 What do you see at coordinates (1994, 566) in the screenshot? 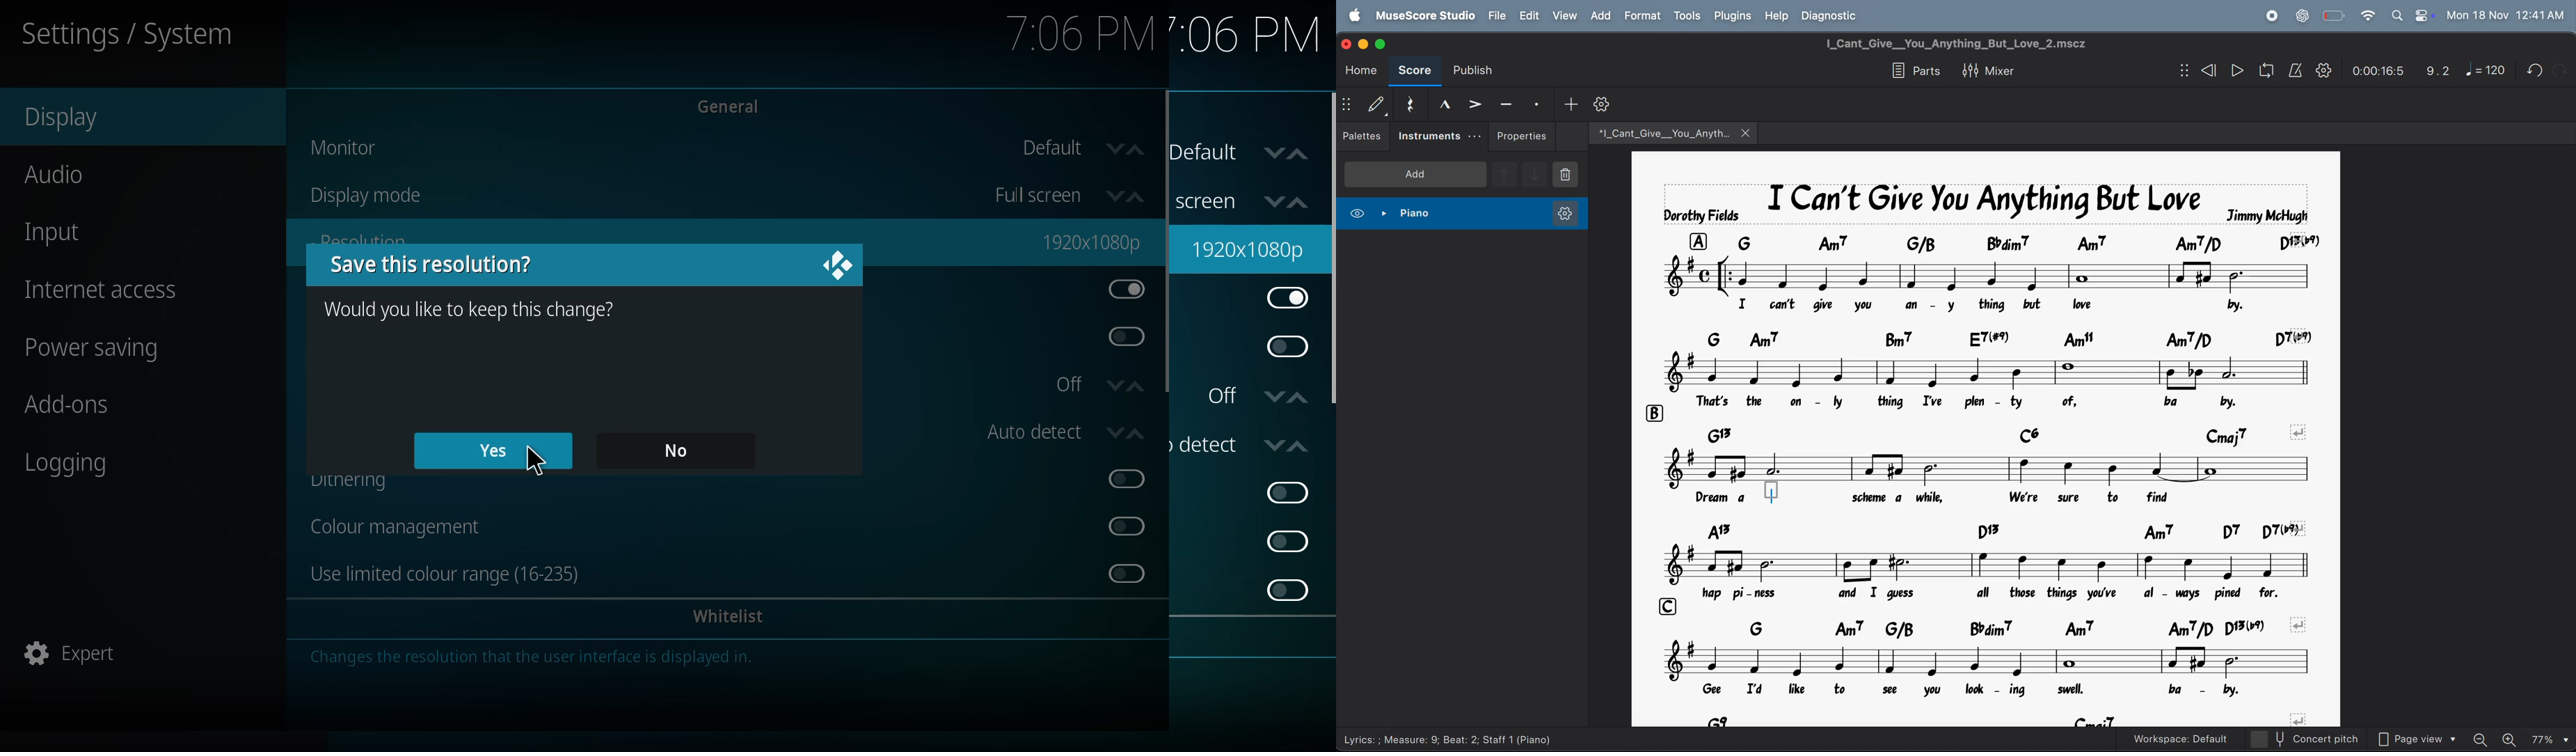
I see `notes` at bounding box center [1994, 566].